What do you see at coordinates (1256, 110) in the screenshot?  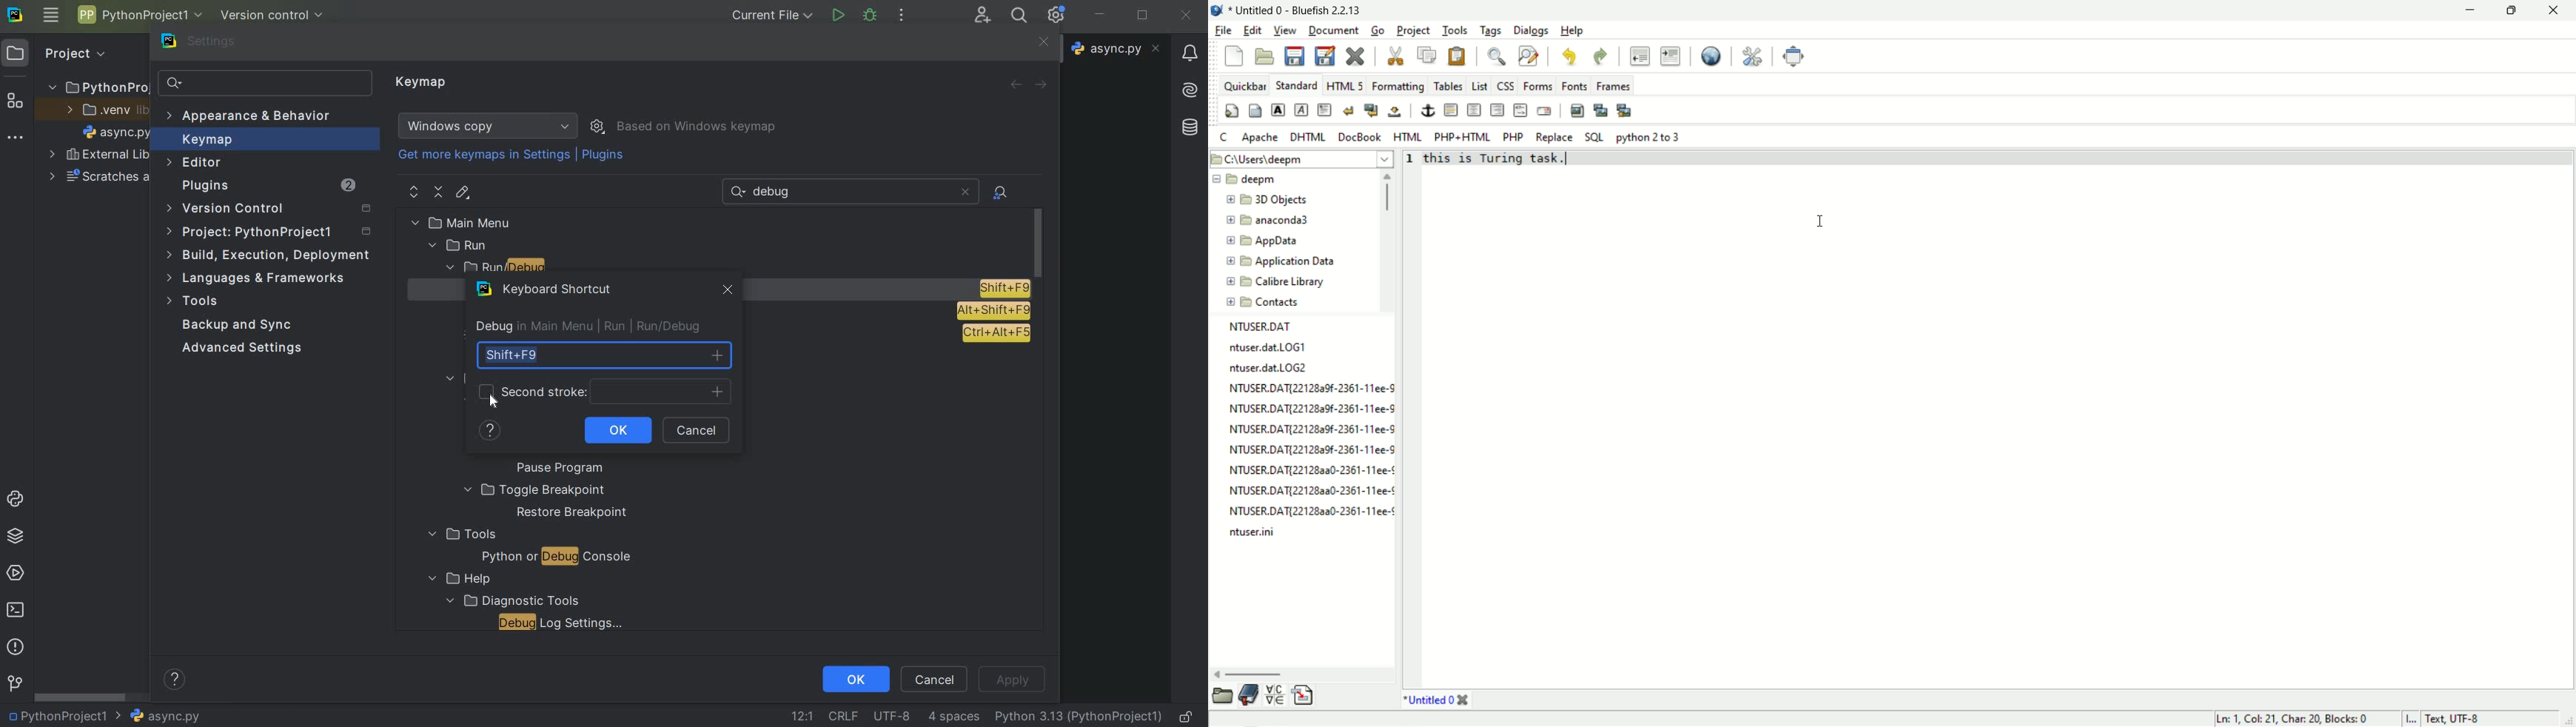 I see `body` at bounding box center [1256, 110].